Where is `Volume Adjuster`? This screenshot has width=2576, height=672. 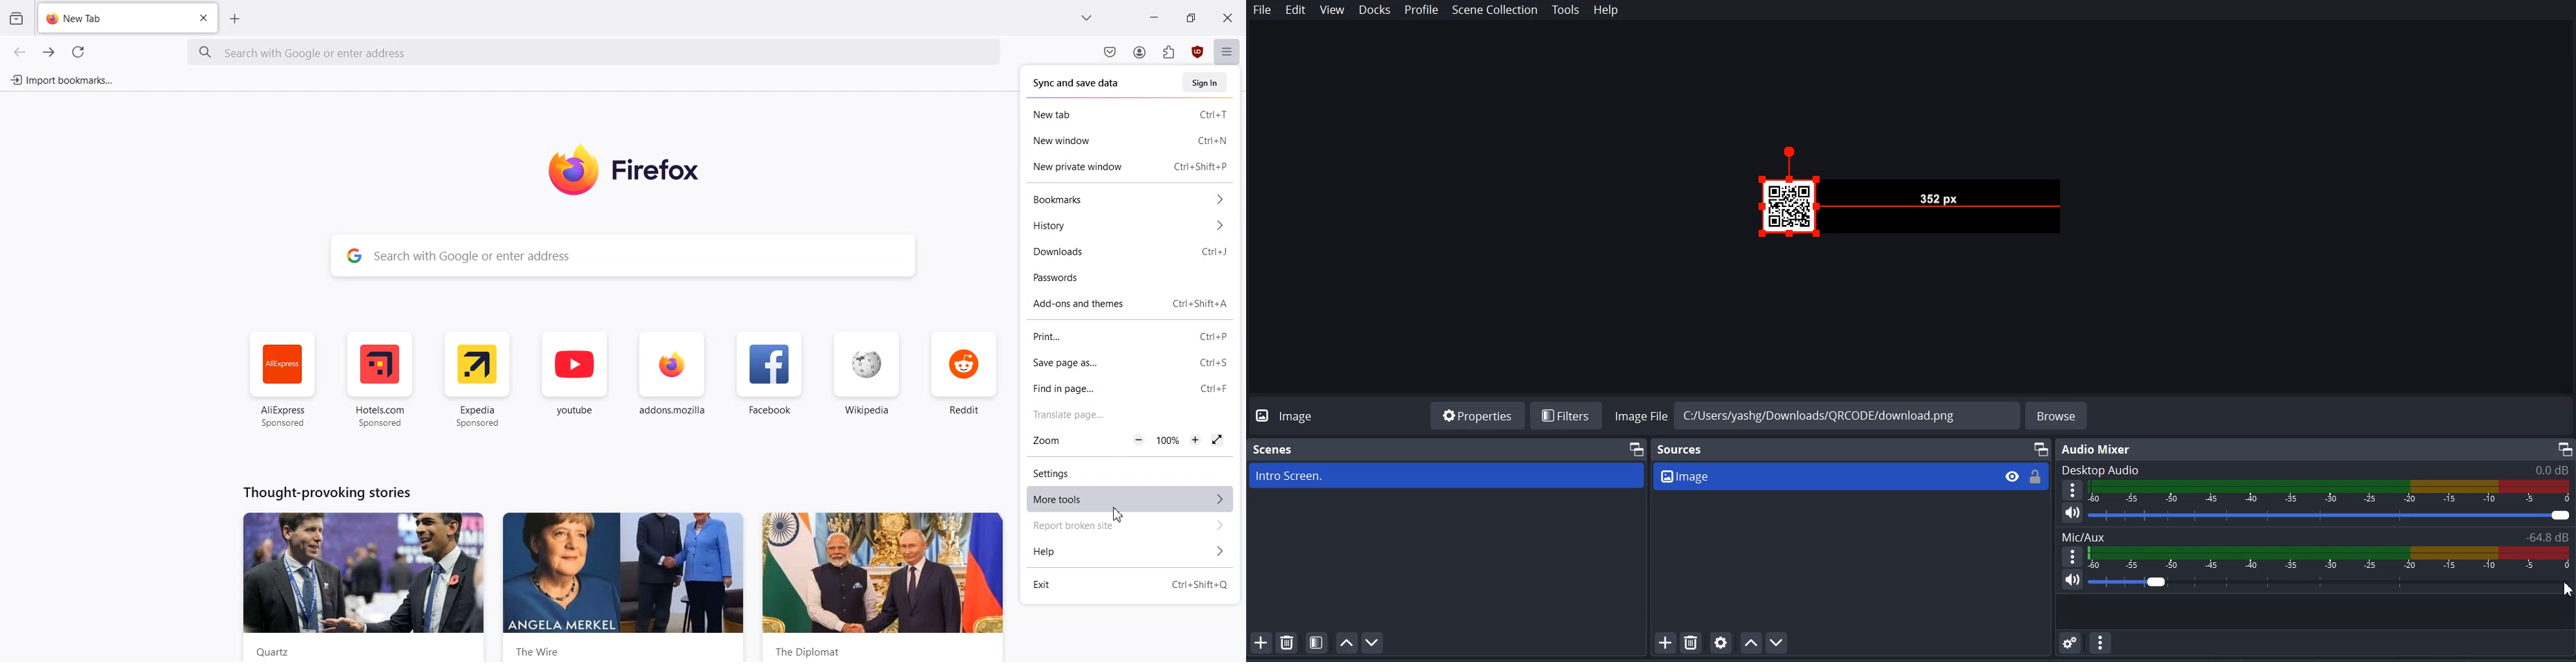
Volume Adjuster is located at coordinates (2331, 517).